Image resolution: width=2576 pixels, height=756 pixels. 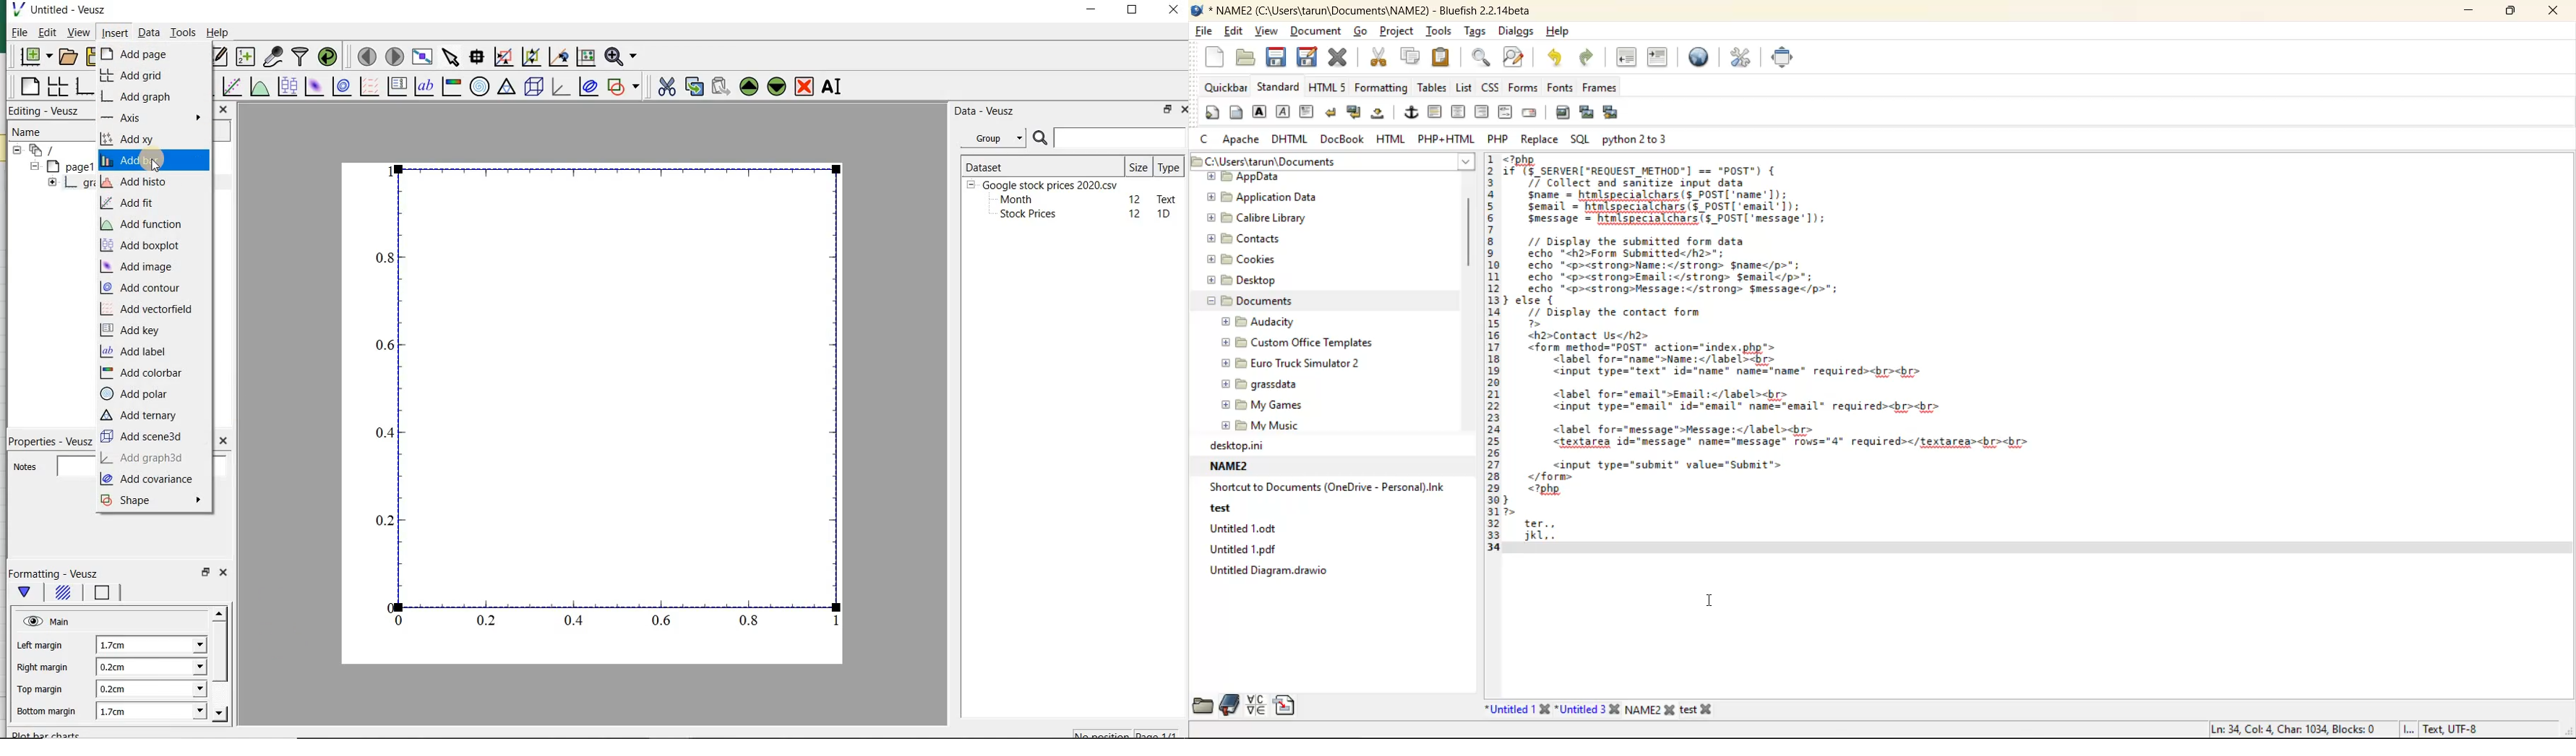 What do you see at coordinates (1244, 139) in the screenshot?
I see `apache` at bounding box center [1244, 139].